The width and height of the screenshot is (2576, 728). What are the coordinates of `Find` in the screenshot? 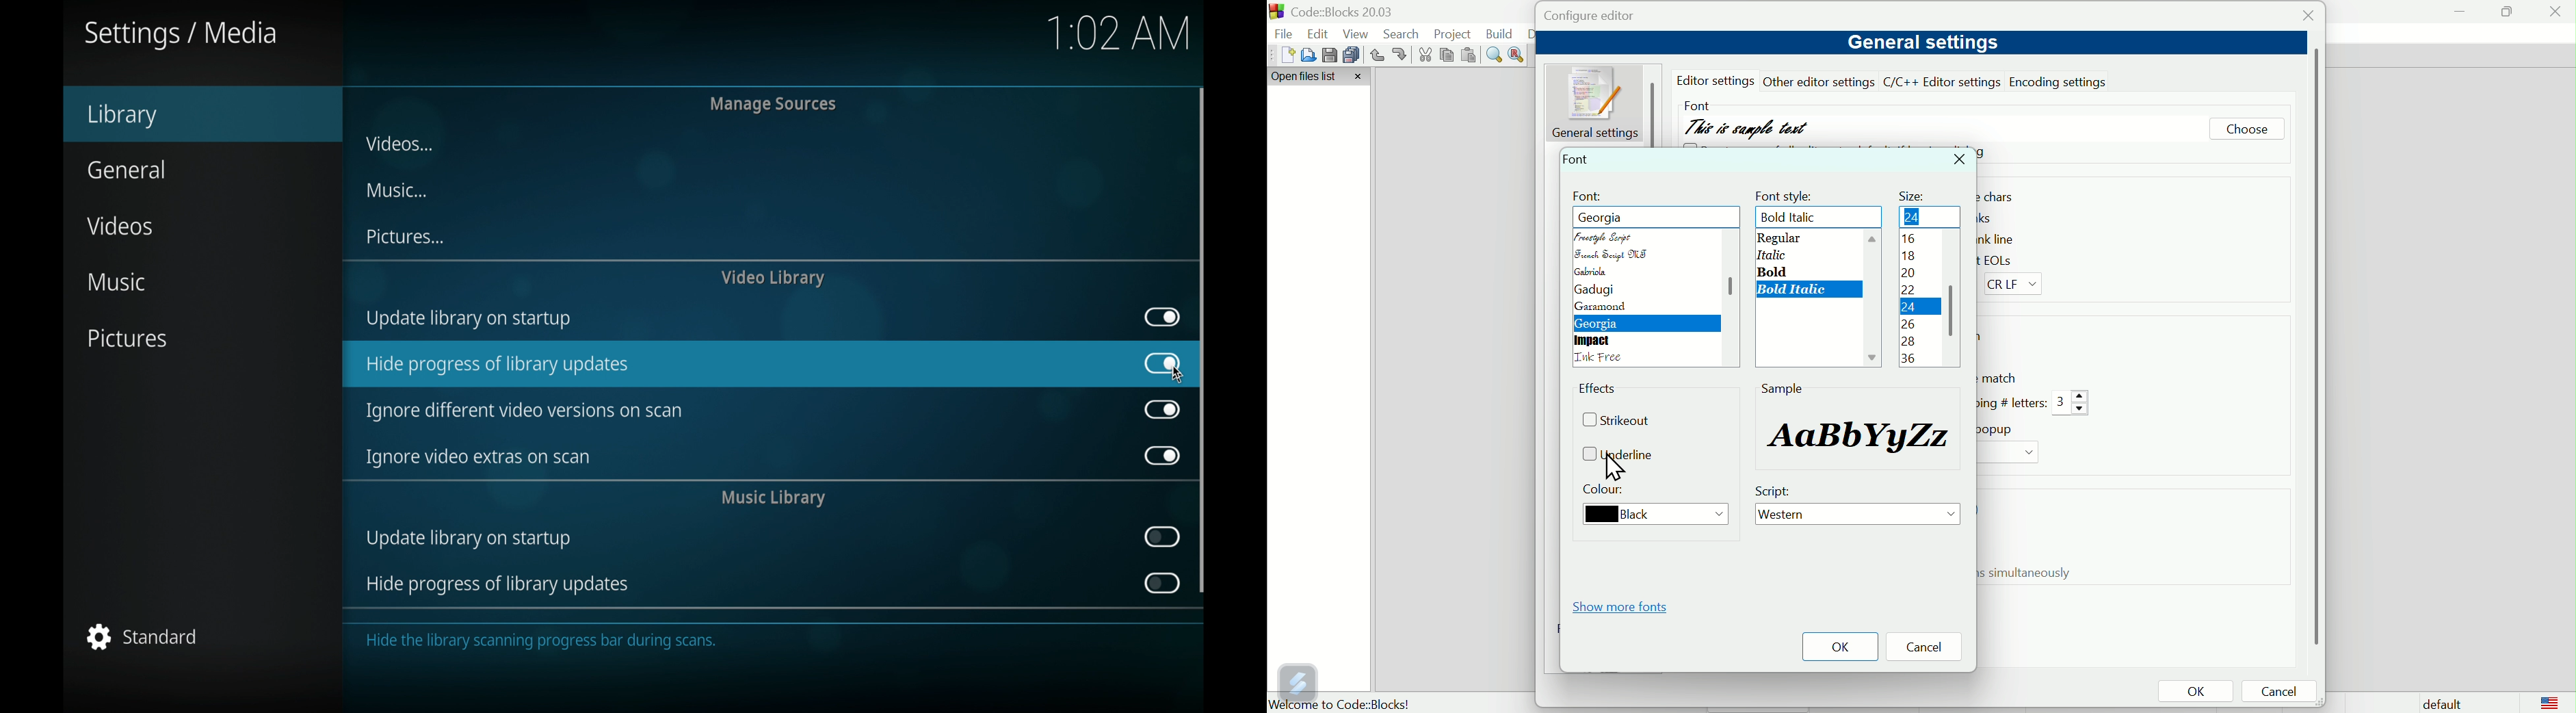 It's located at (1495, 55).